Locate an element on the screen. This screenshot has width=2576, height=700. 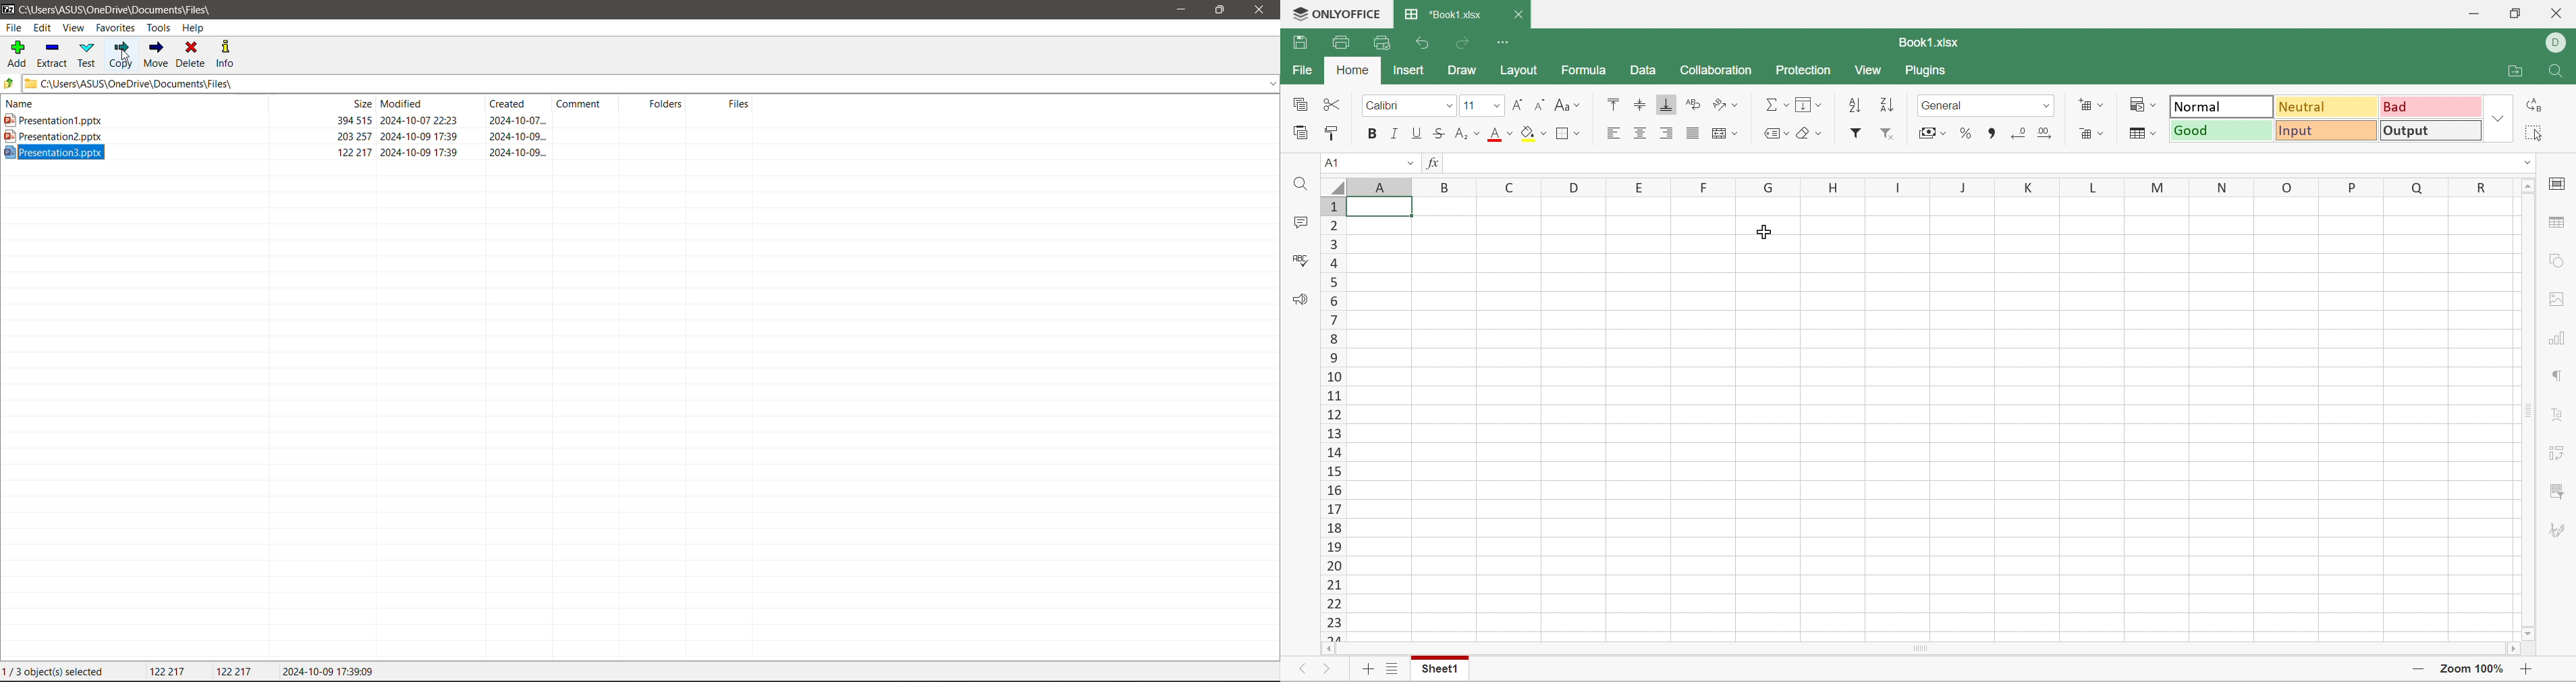
F is located at coordinates (1707, 186).